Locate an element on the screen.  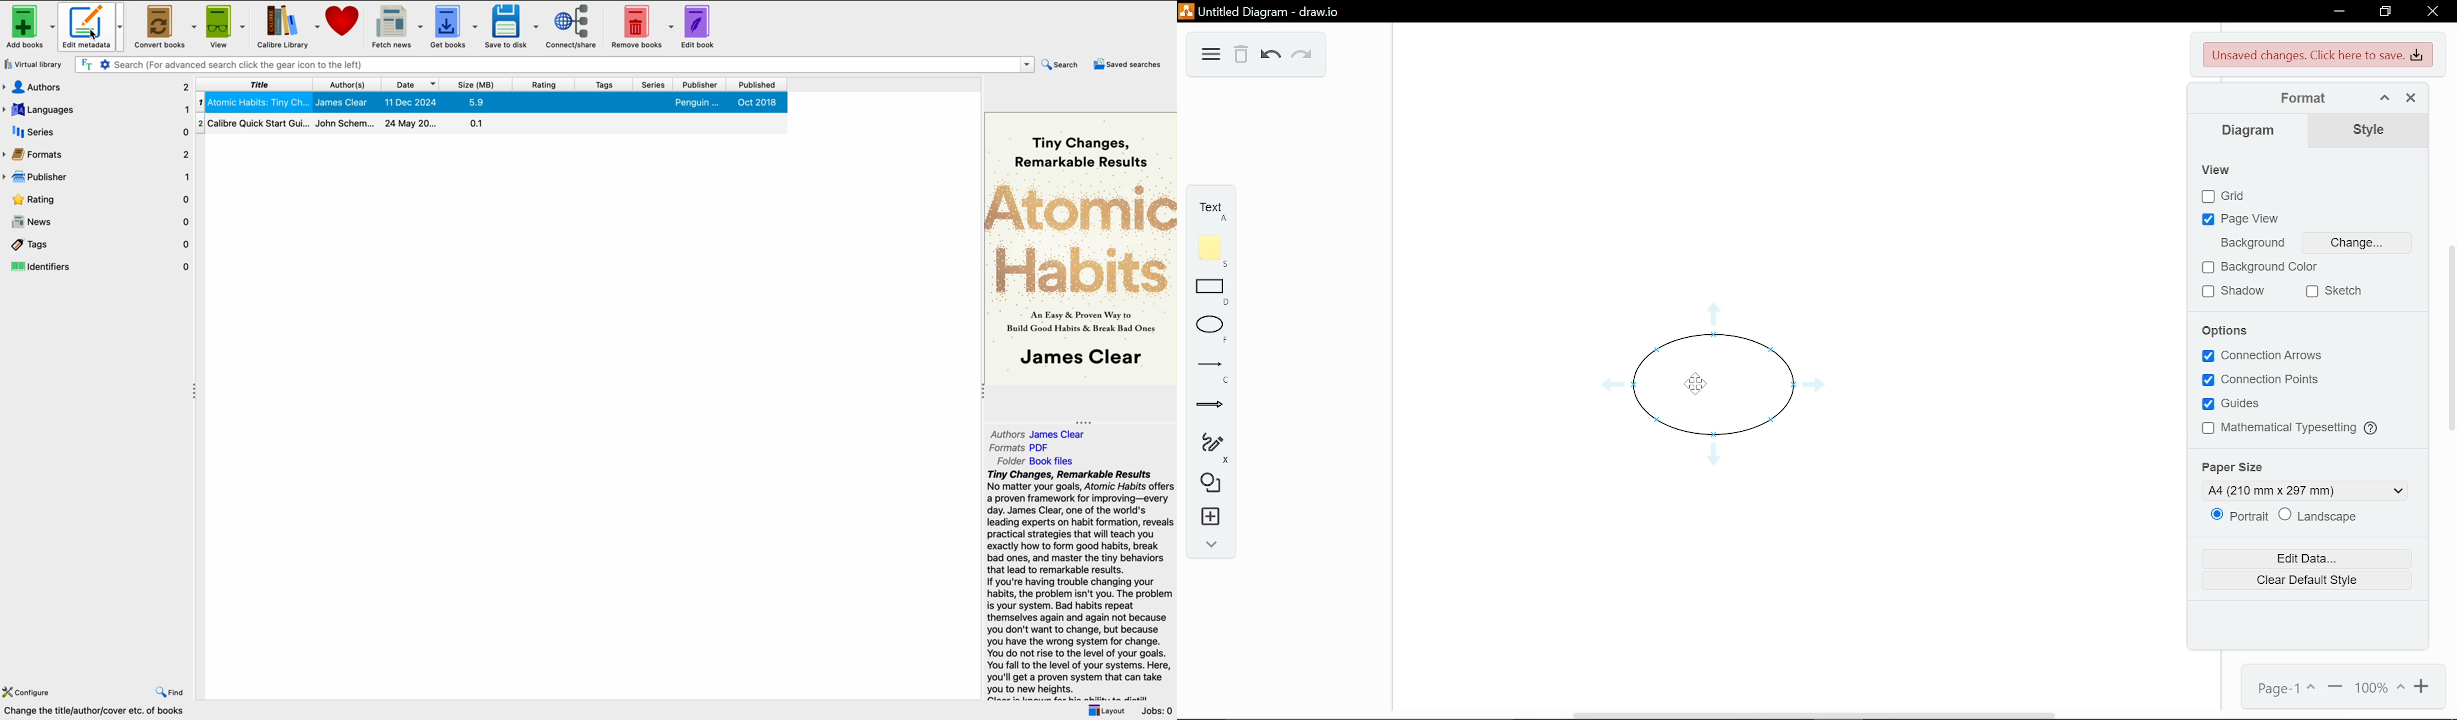
Current paper size is located at coordinates (2306, 492).